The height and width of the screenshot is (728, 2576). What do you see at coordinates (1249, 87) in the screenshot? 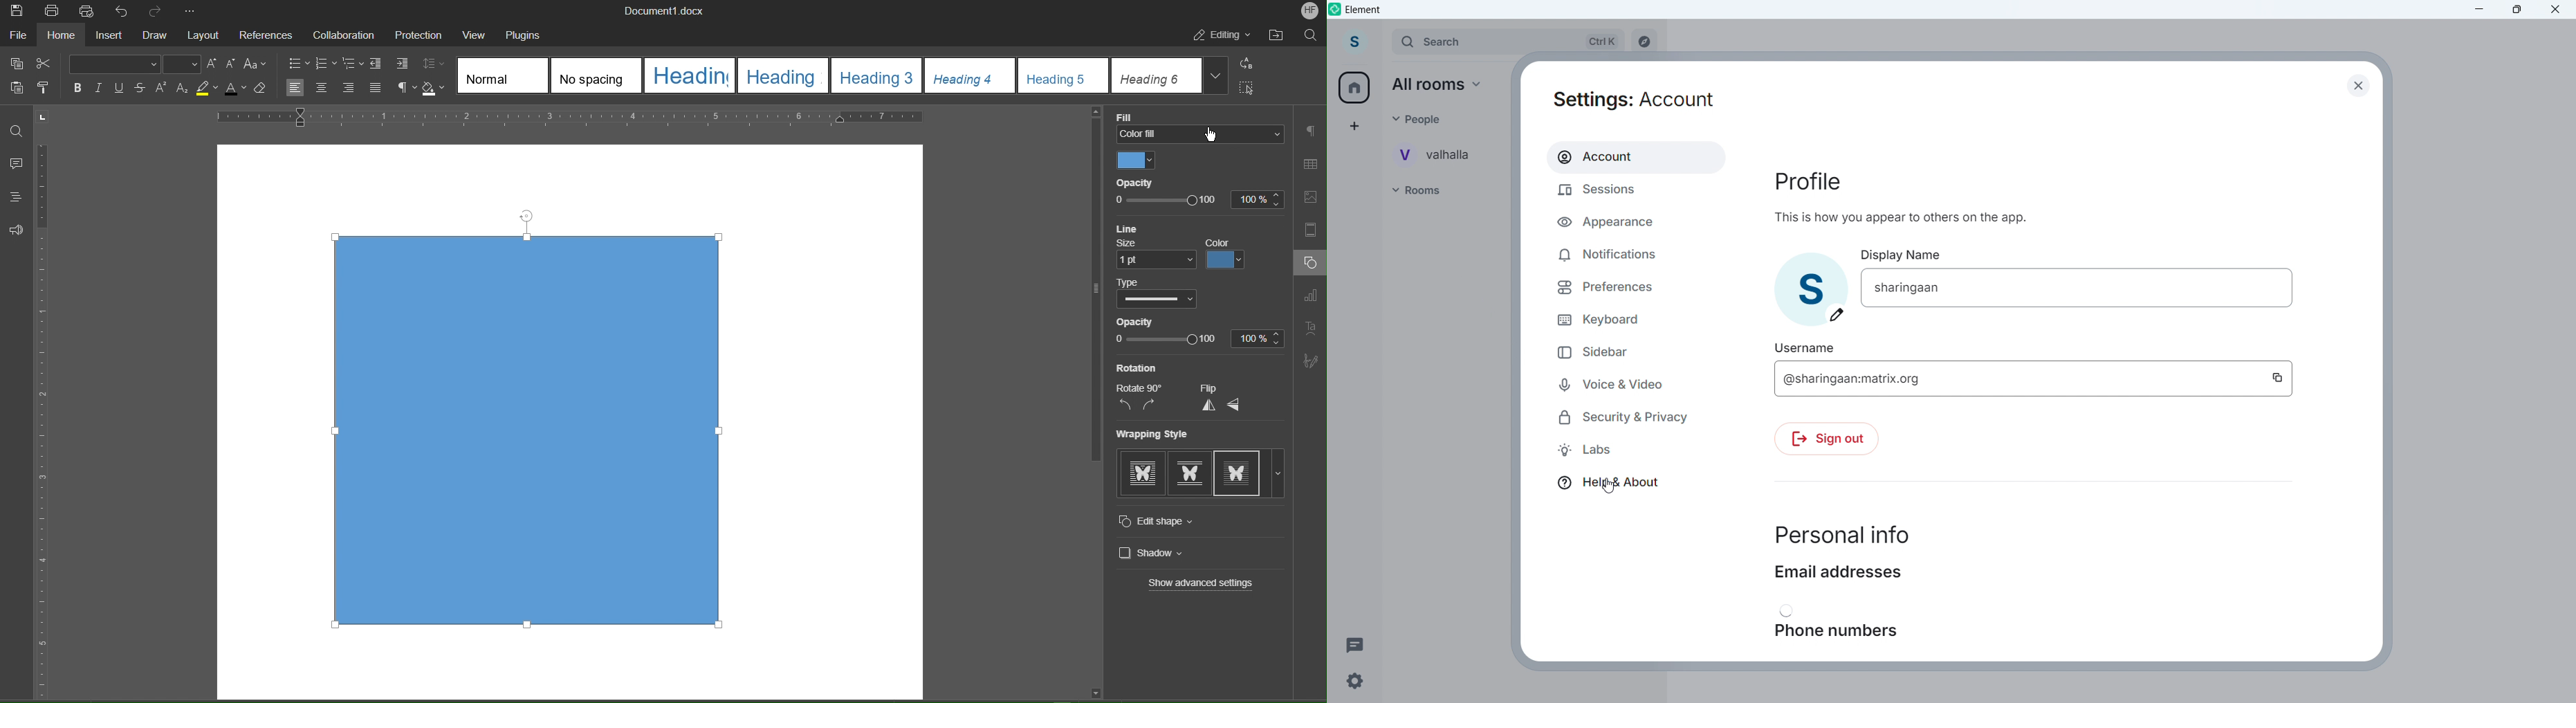
I see `Select All` at bounding box center [1249, 87].